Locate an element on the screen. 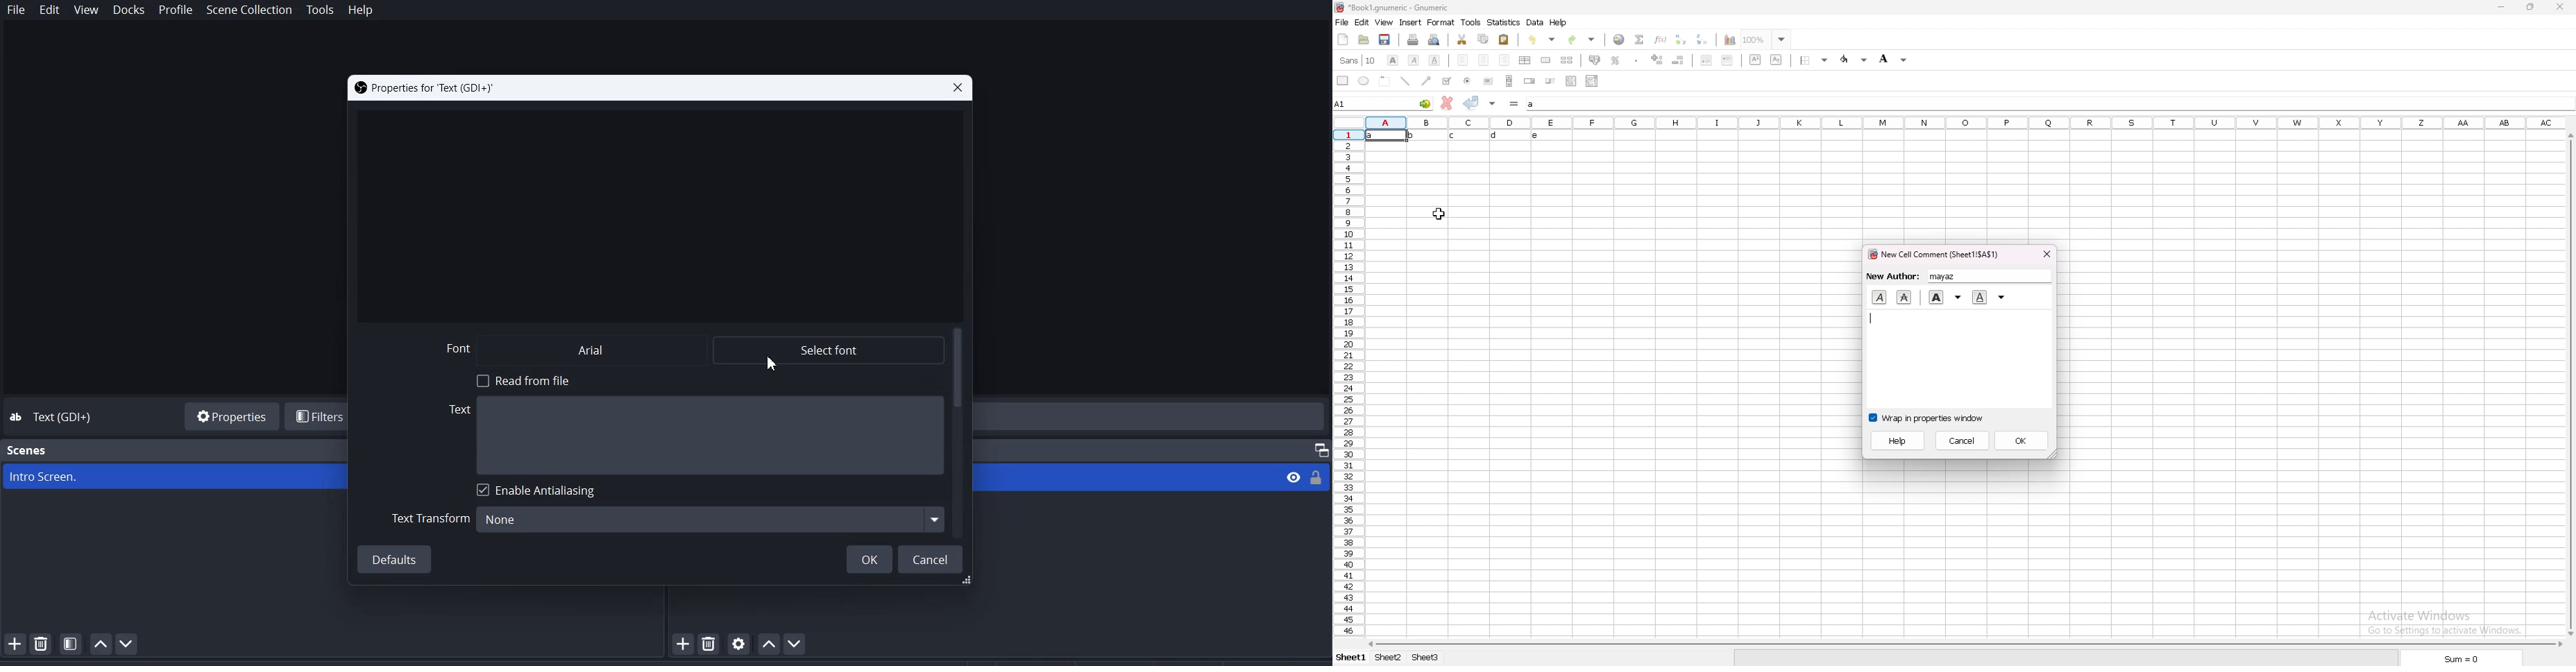  view is located at coordinates (1384, 22).